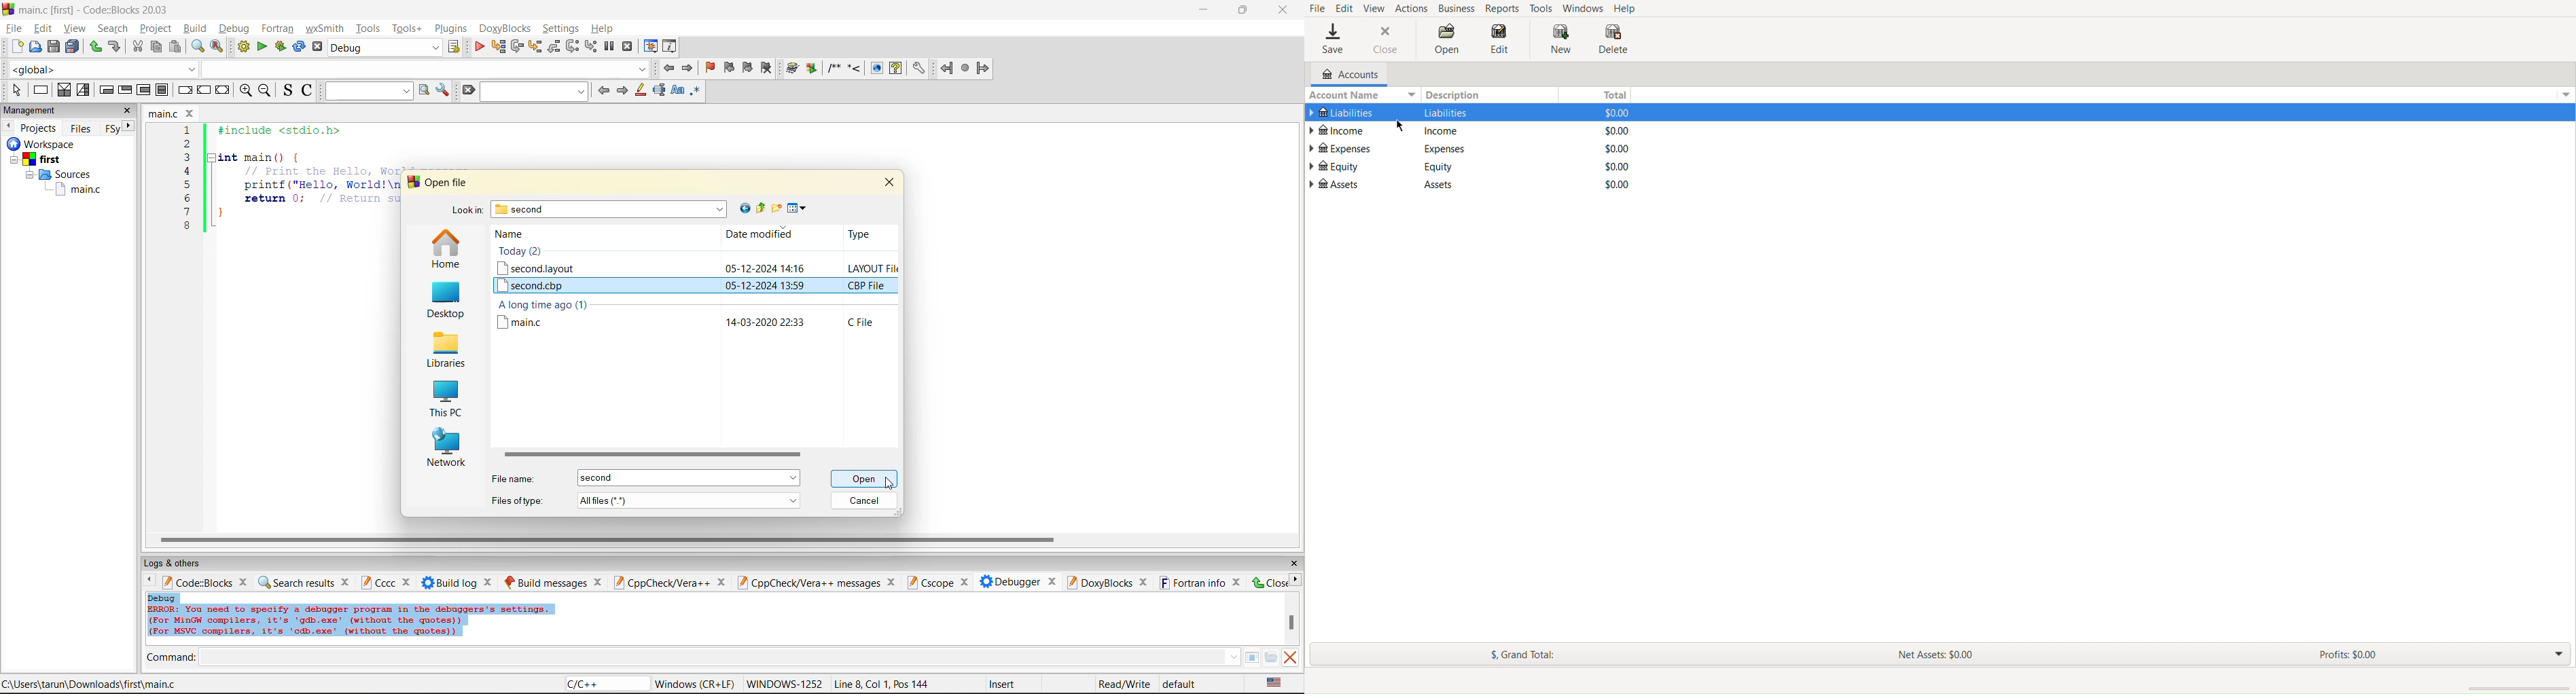 The height and width of the screenshot is (700, 2576). I want to click on text to search, so click(366, 90).